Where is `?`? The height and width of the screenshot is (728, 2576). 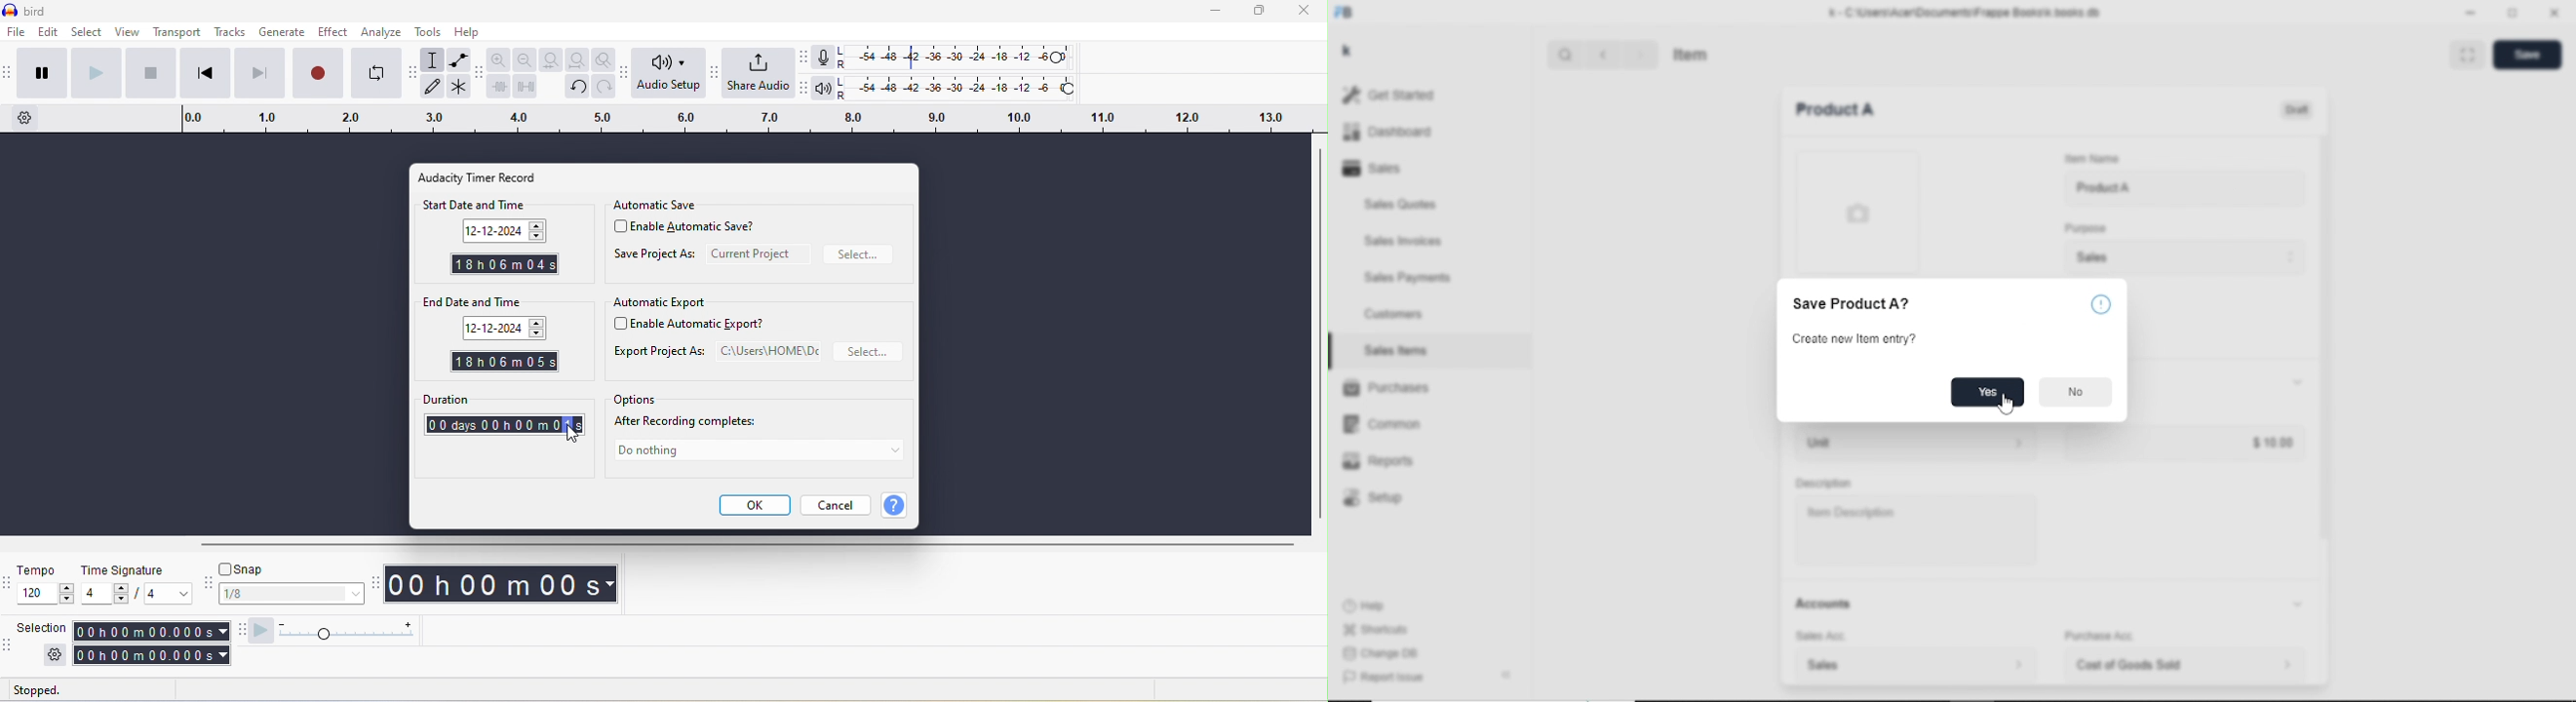
? is located at coordinates (898, 506).